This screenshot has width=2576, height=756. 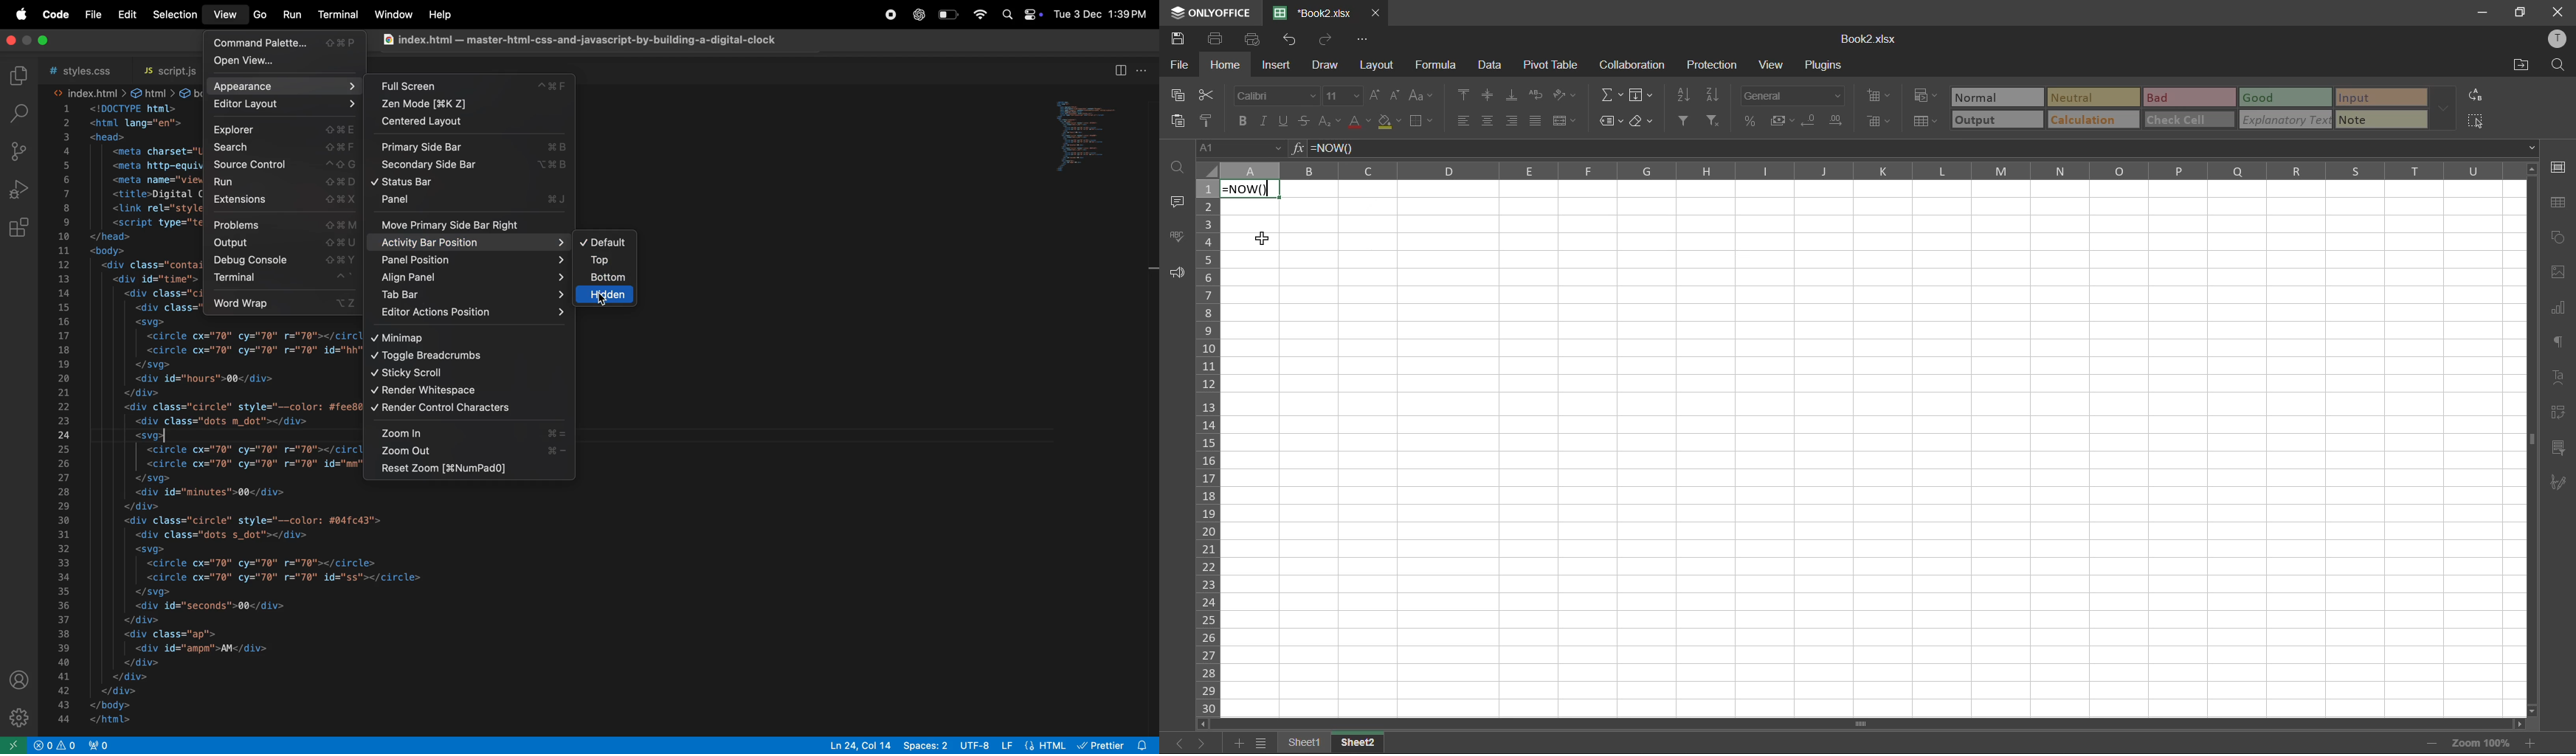 What do you see at coordinates (464, 470) in the screenshot?
I see `reset zoom touch pad` at bounding box center [464, 470].